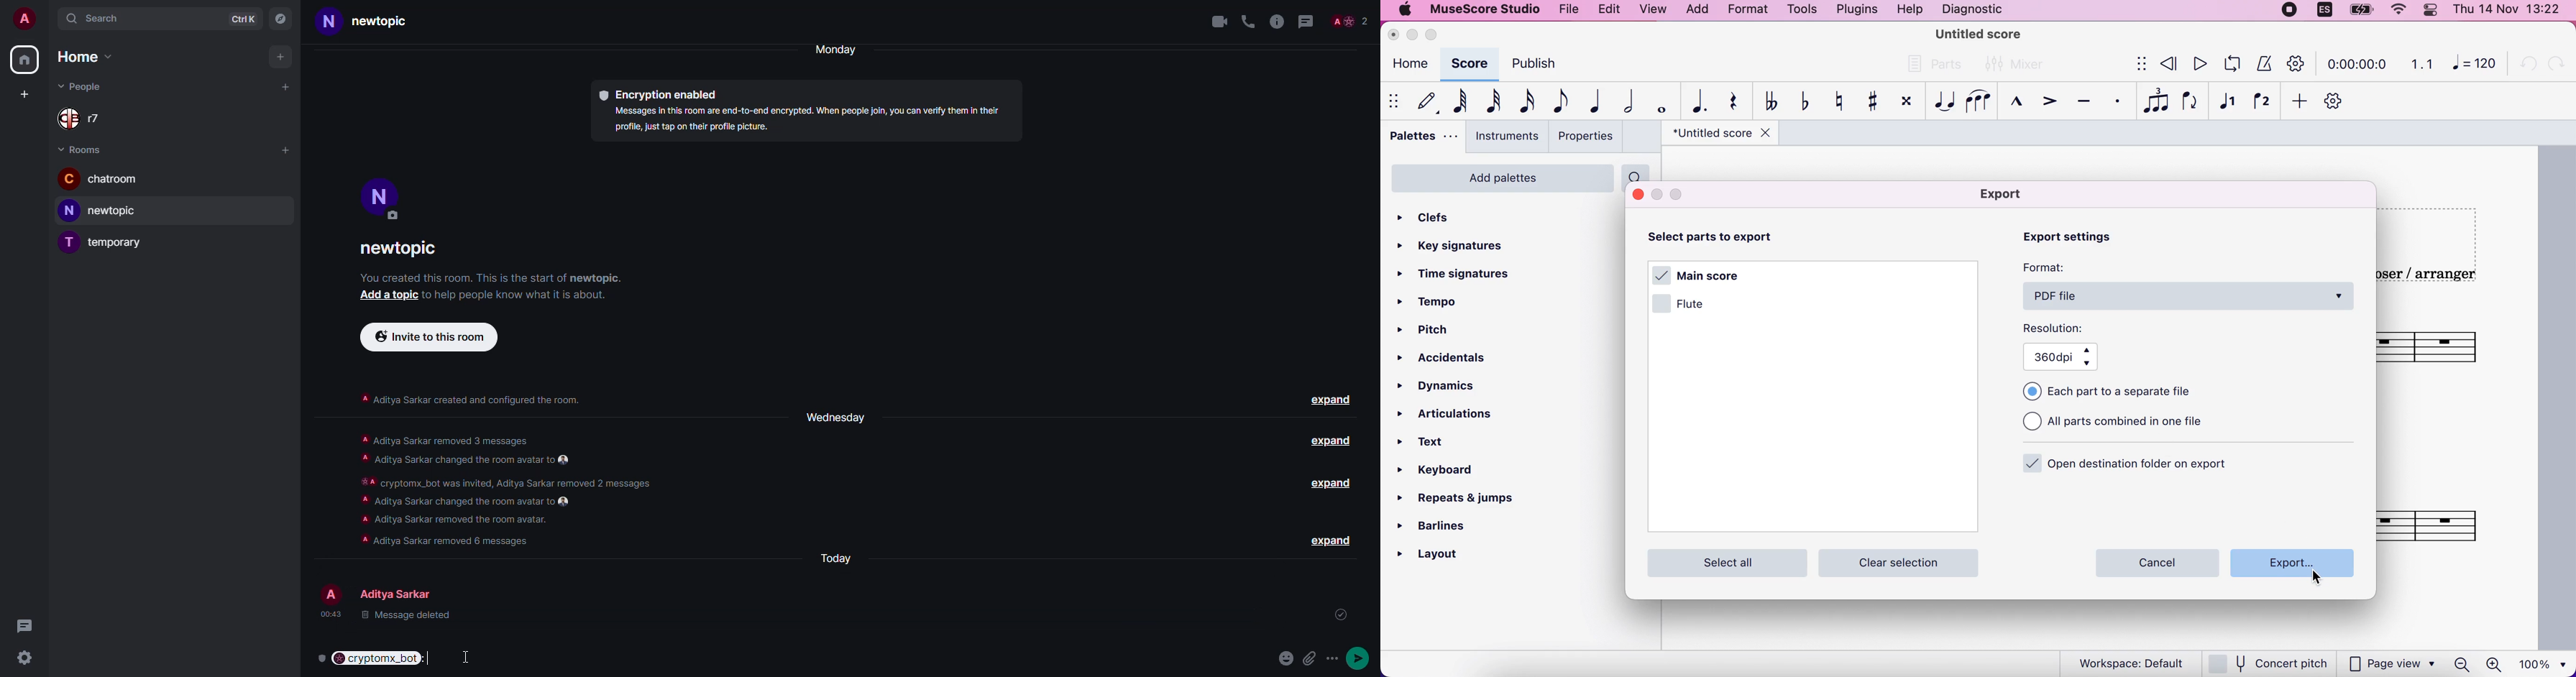 The height and width of the screenshot is (700, 2576). What do you see at coordinates (2293, 63) in the screenshot?
I see `customization tool` at bounding box center [2293, 63].